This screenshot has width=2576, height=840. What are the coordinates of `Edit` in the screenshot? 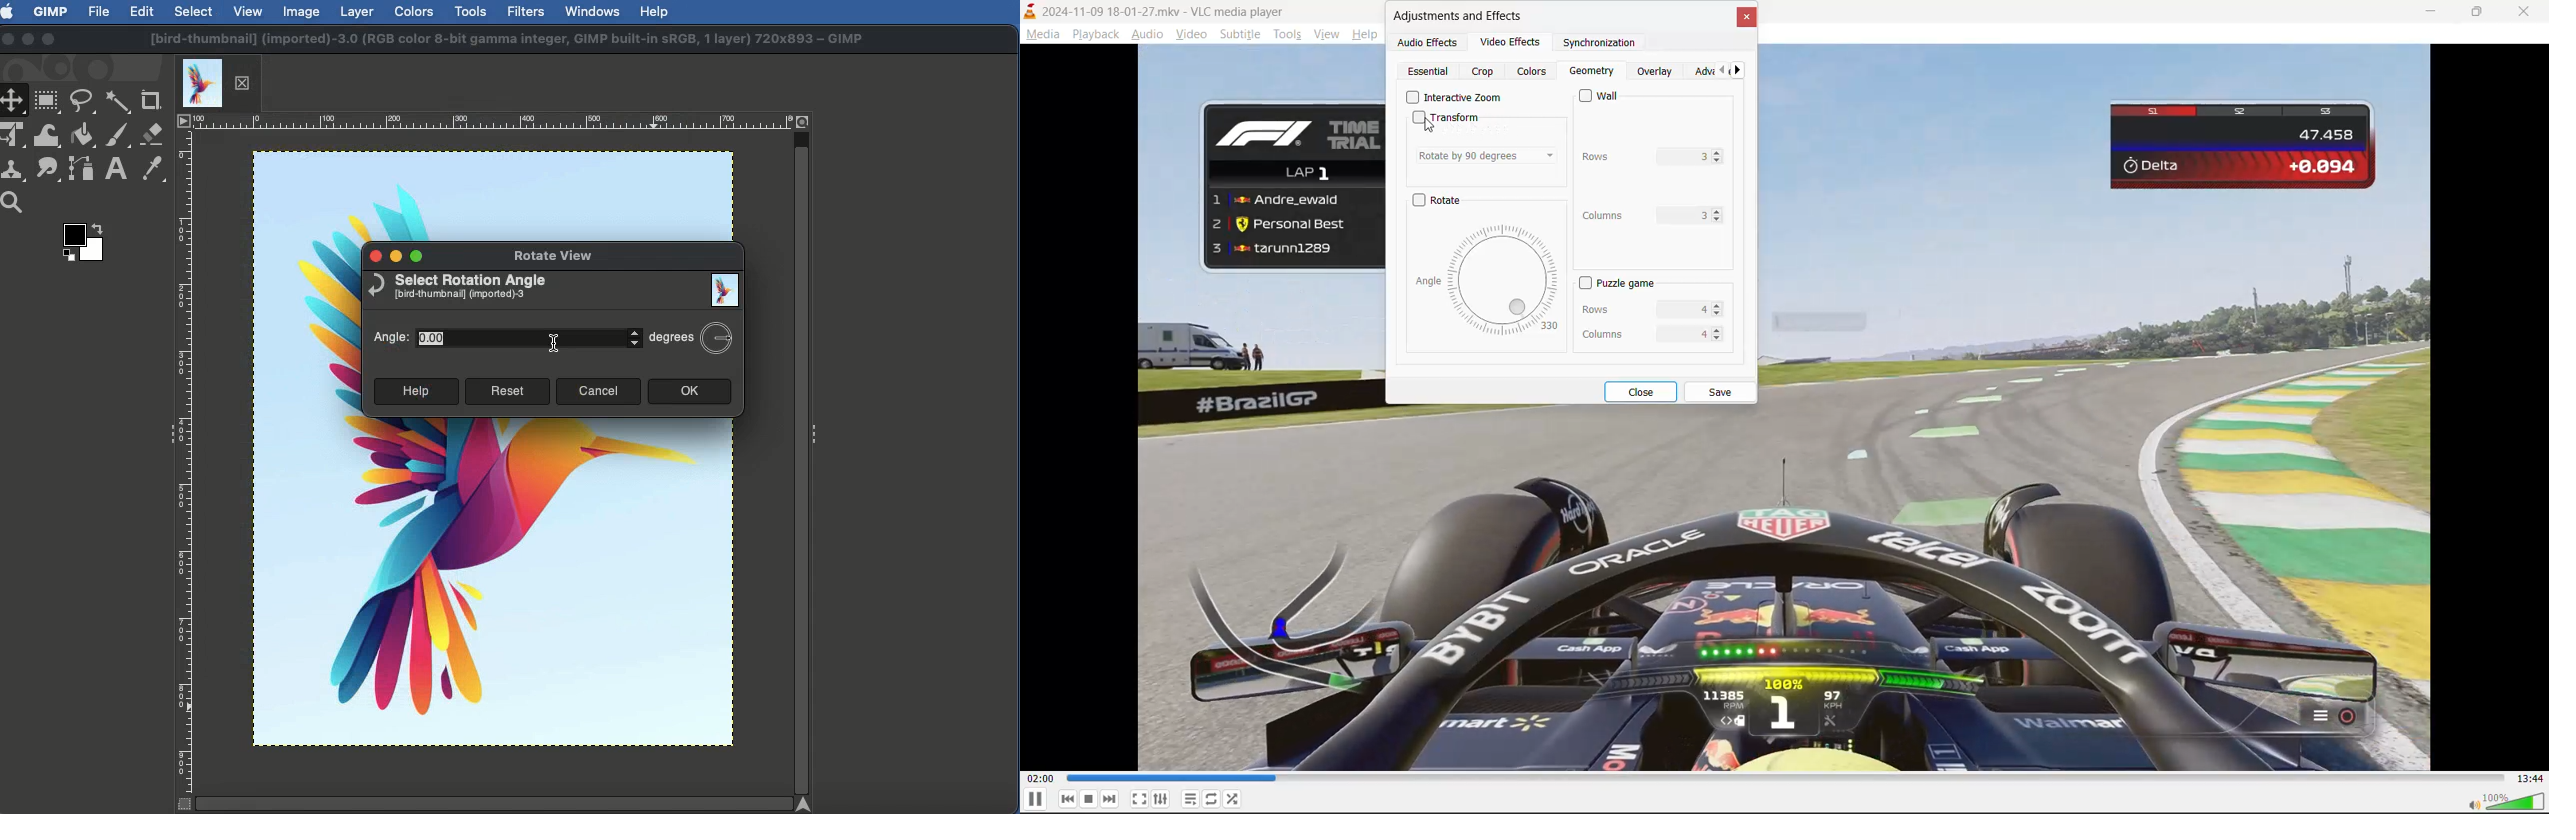 It's located at (142, 13).